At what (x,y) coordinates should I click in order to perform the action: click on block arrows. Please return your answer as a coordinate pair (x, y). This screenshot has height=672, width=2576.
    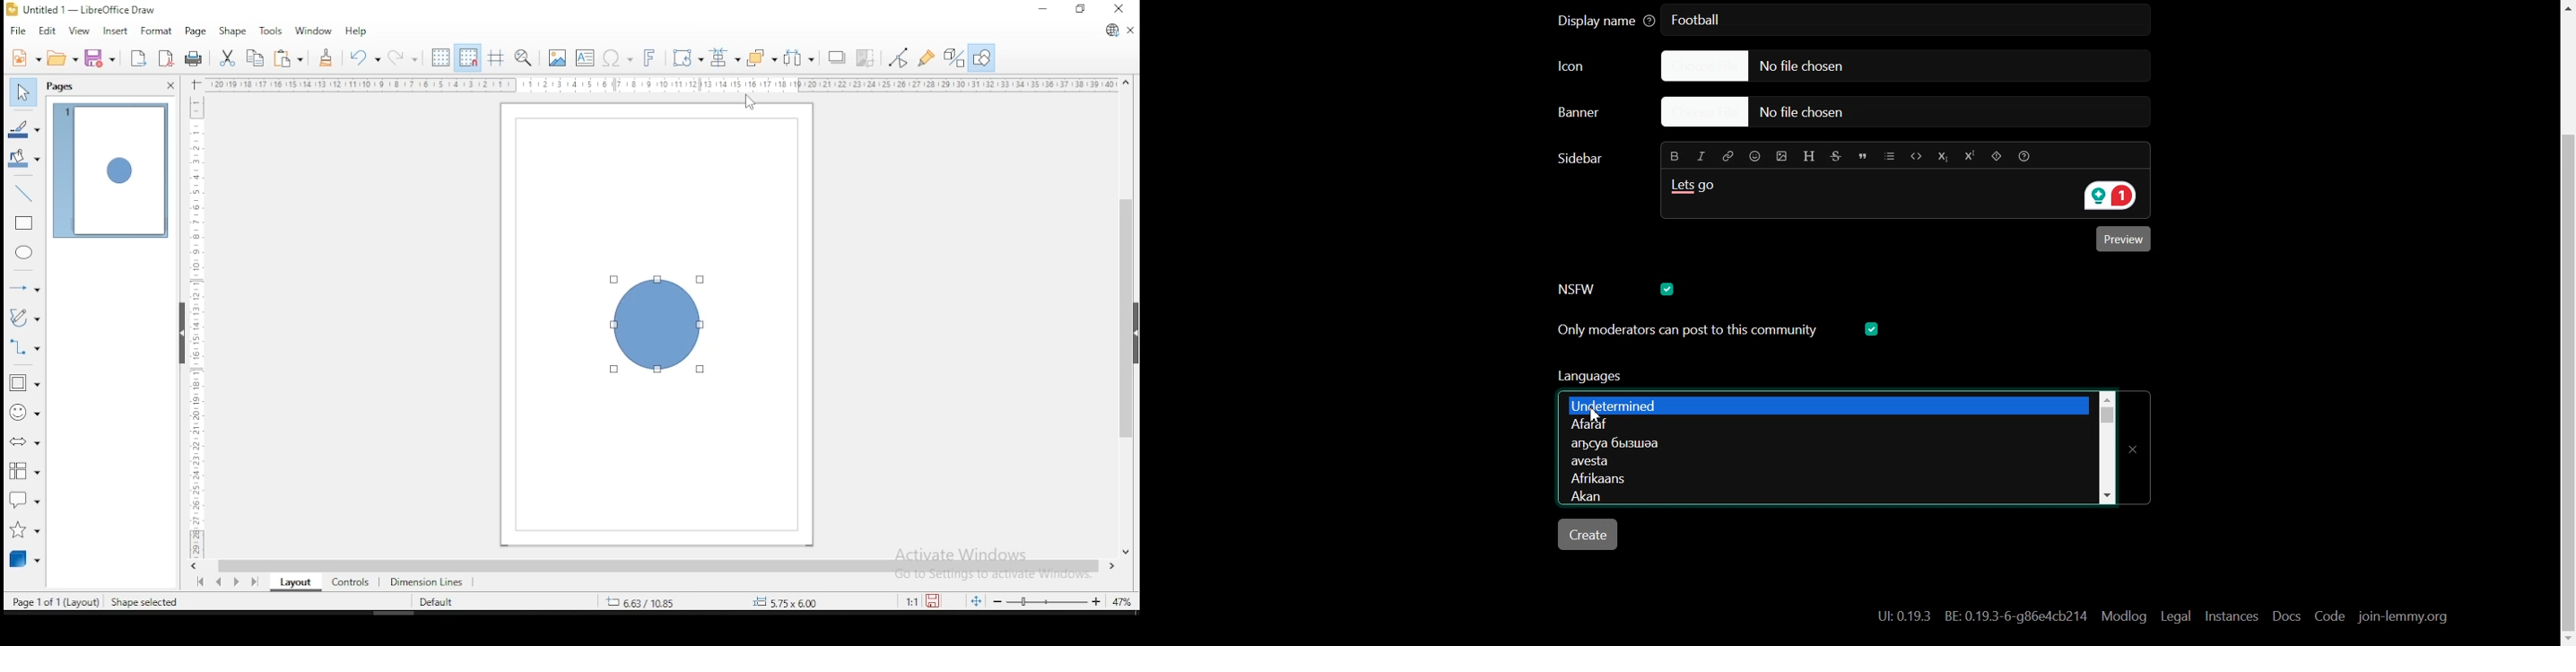
    Looking at the image, I should click on (25, 444).